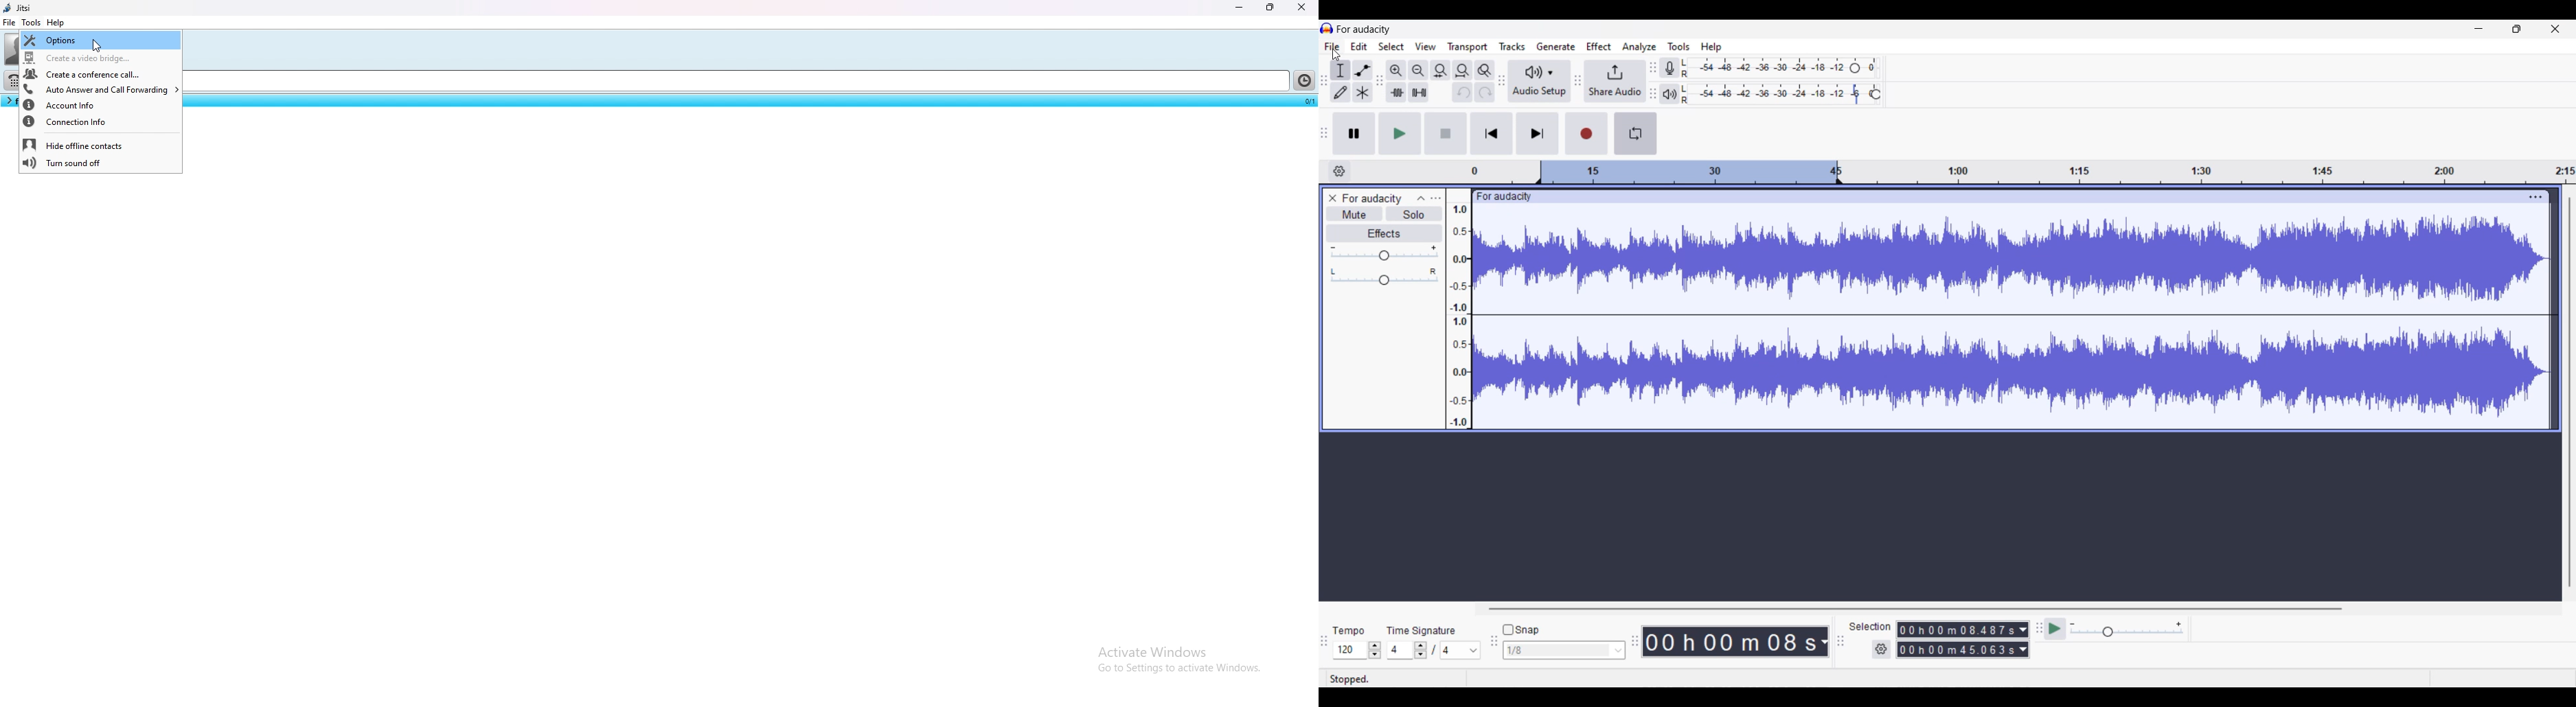 The image size is (2576, 728). What do you see at coordinates (1400, 134) in the screenshot?
I see `Play/Play once` at bounding box center [1400, 134].